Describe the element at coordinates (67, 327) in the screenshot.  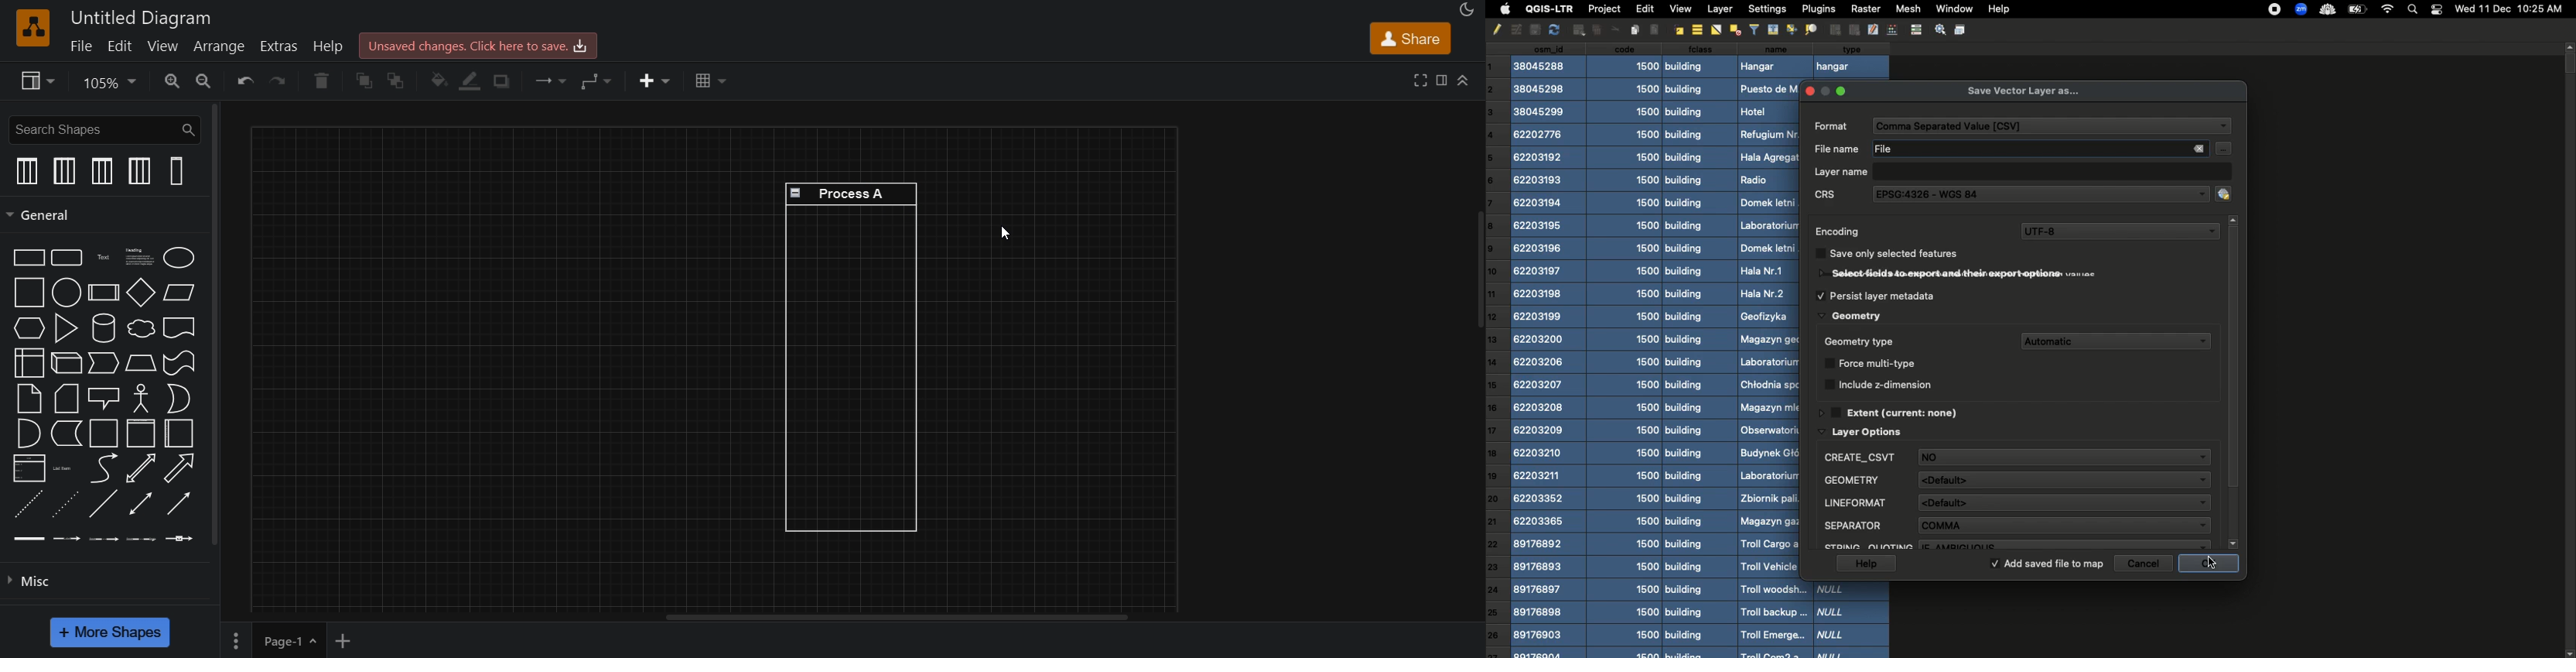
I see `trinagle` at that location.